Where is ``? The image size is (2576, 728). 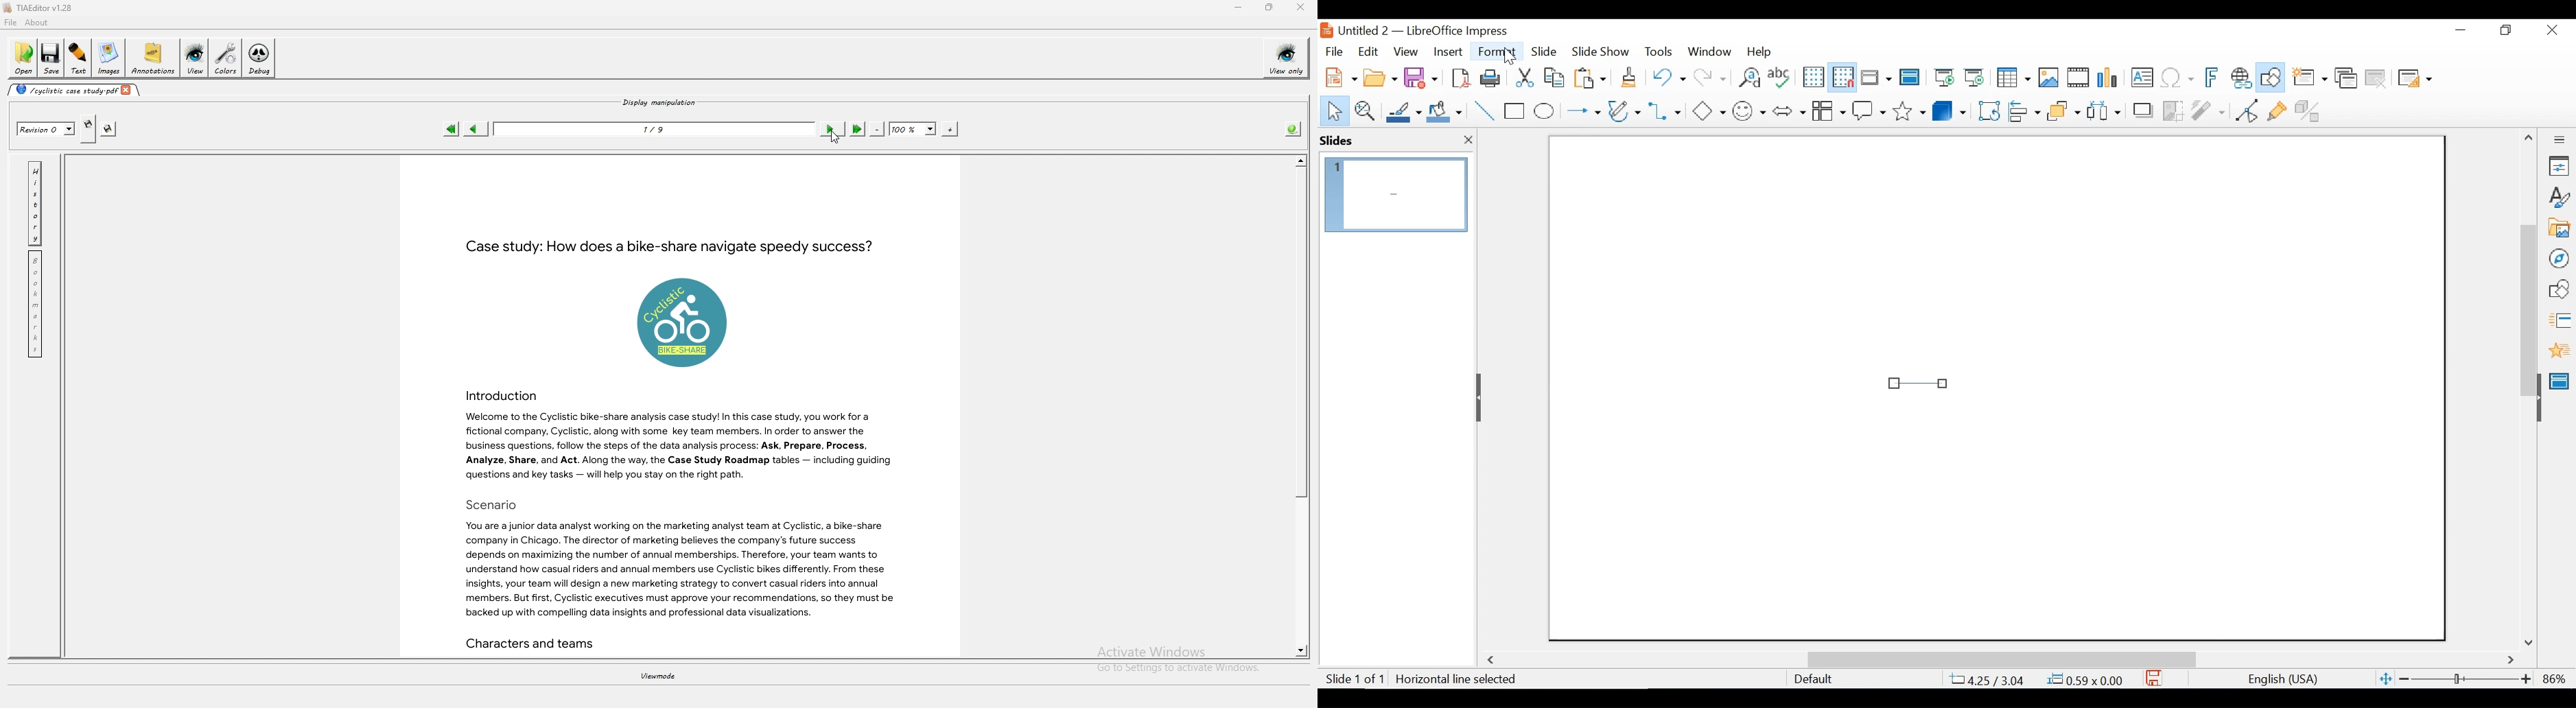
 is located at coordinates (1828, 109).